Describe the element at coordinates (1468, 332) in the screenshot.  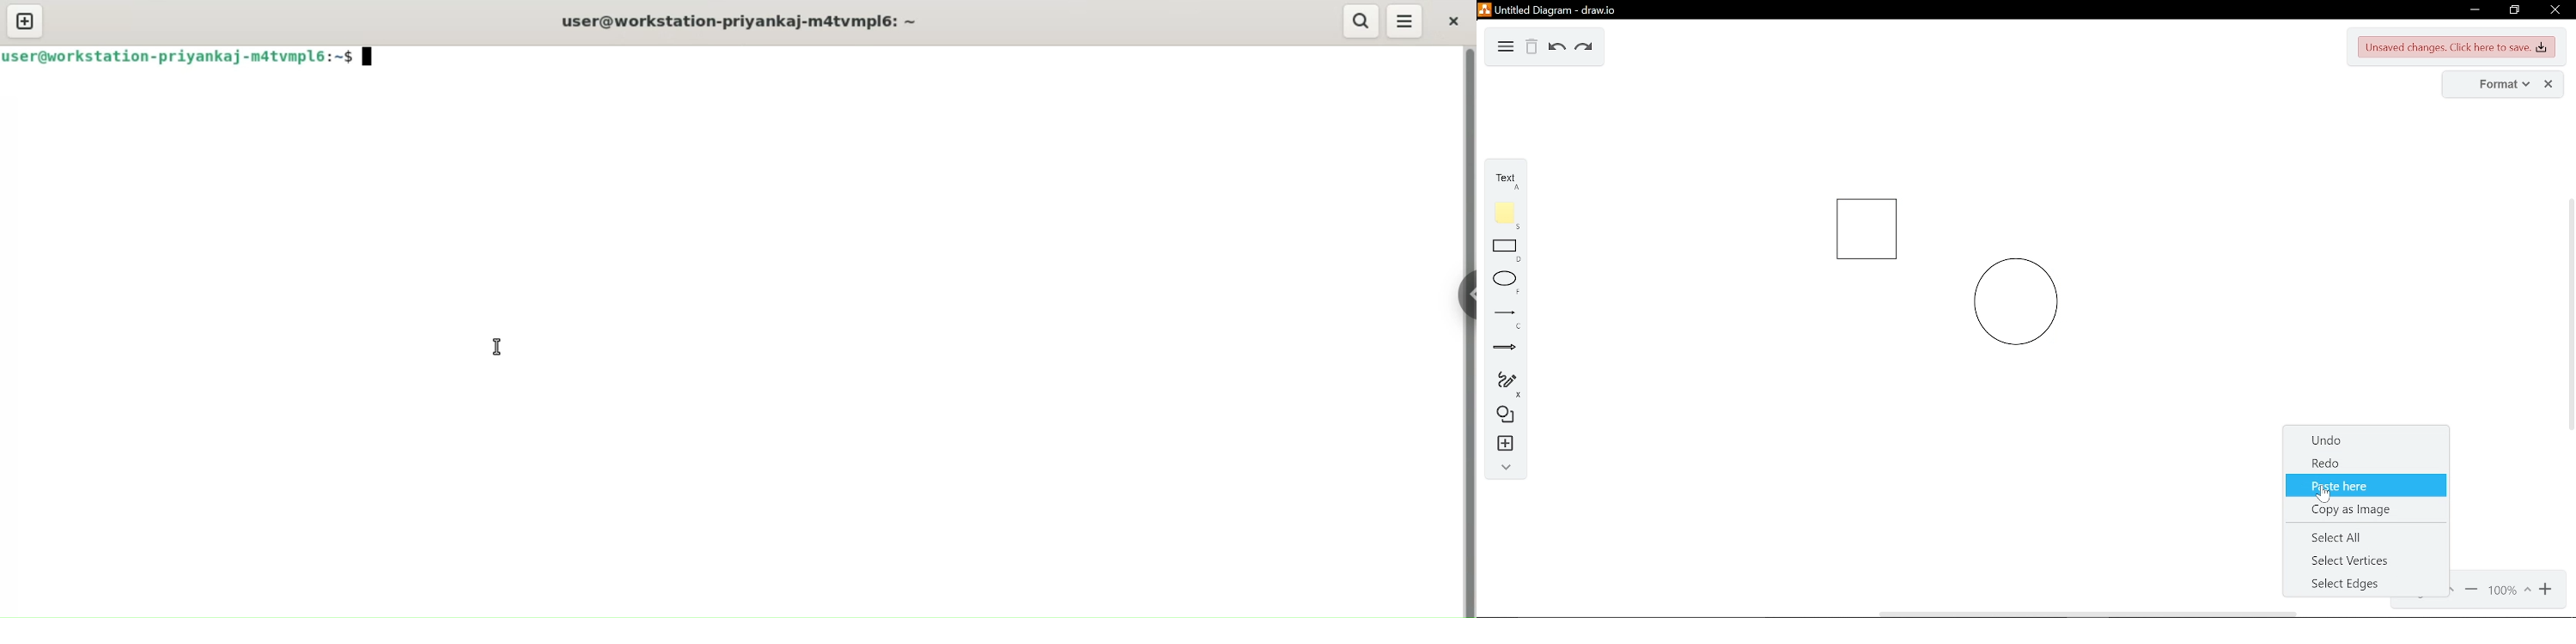
I see `scroll bar` at that location.